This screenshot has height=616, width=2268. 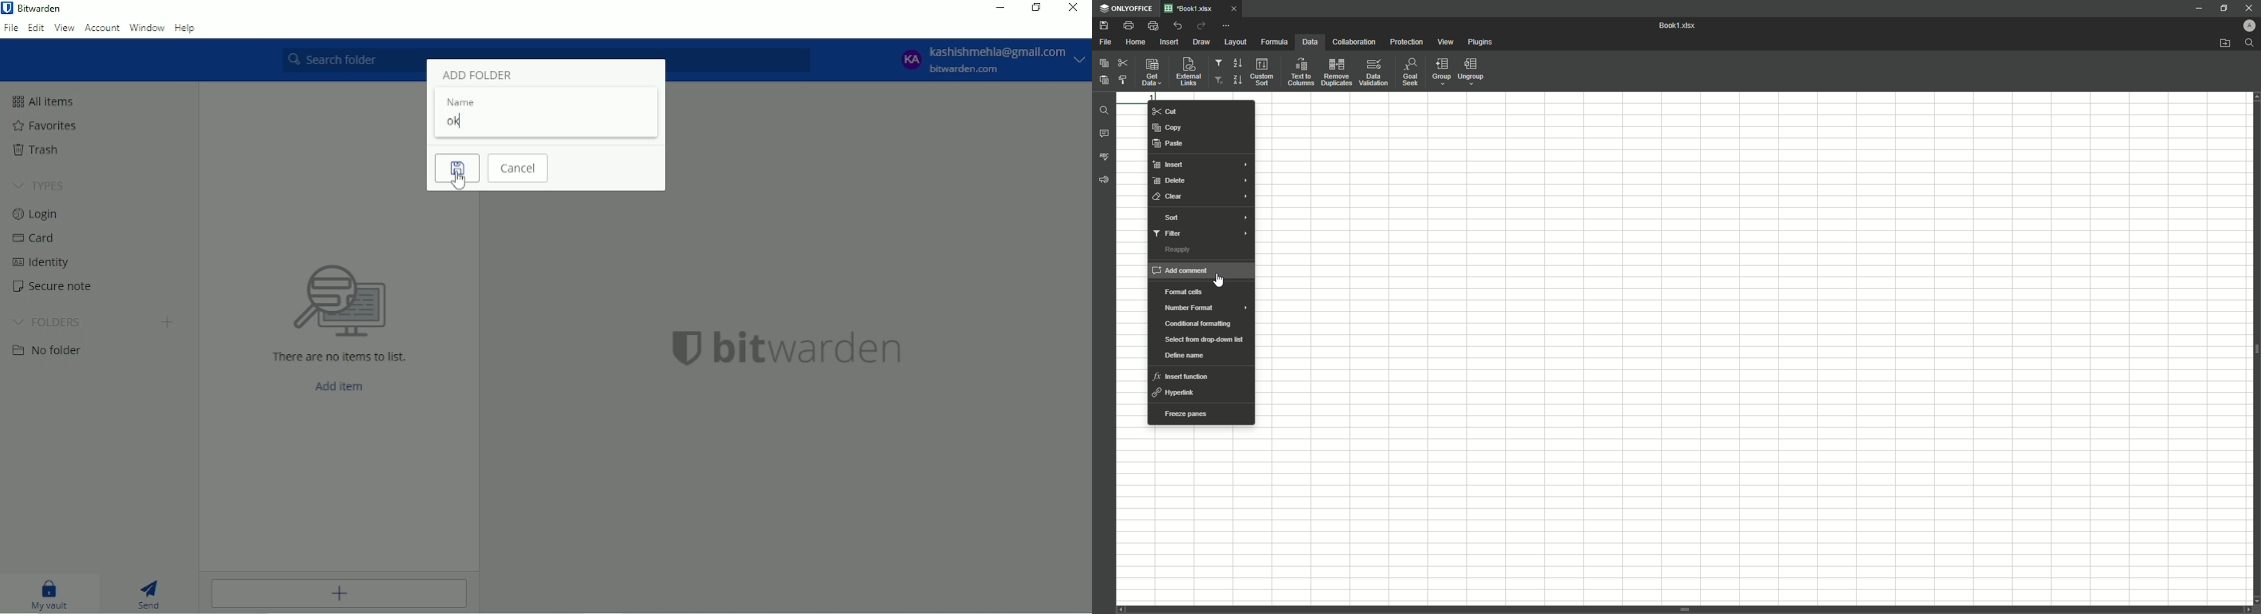 What do you see at coordinates (339, 298) in the screenshot?
I see `searching for folder logo` at bounding box center [339, 298].